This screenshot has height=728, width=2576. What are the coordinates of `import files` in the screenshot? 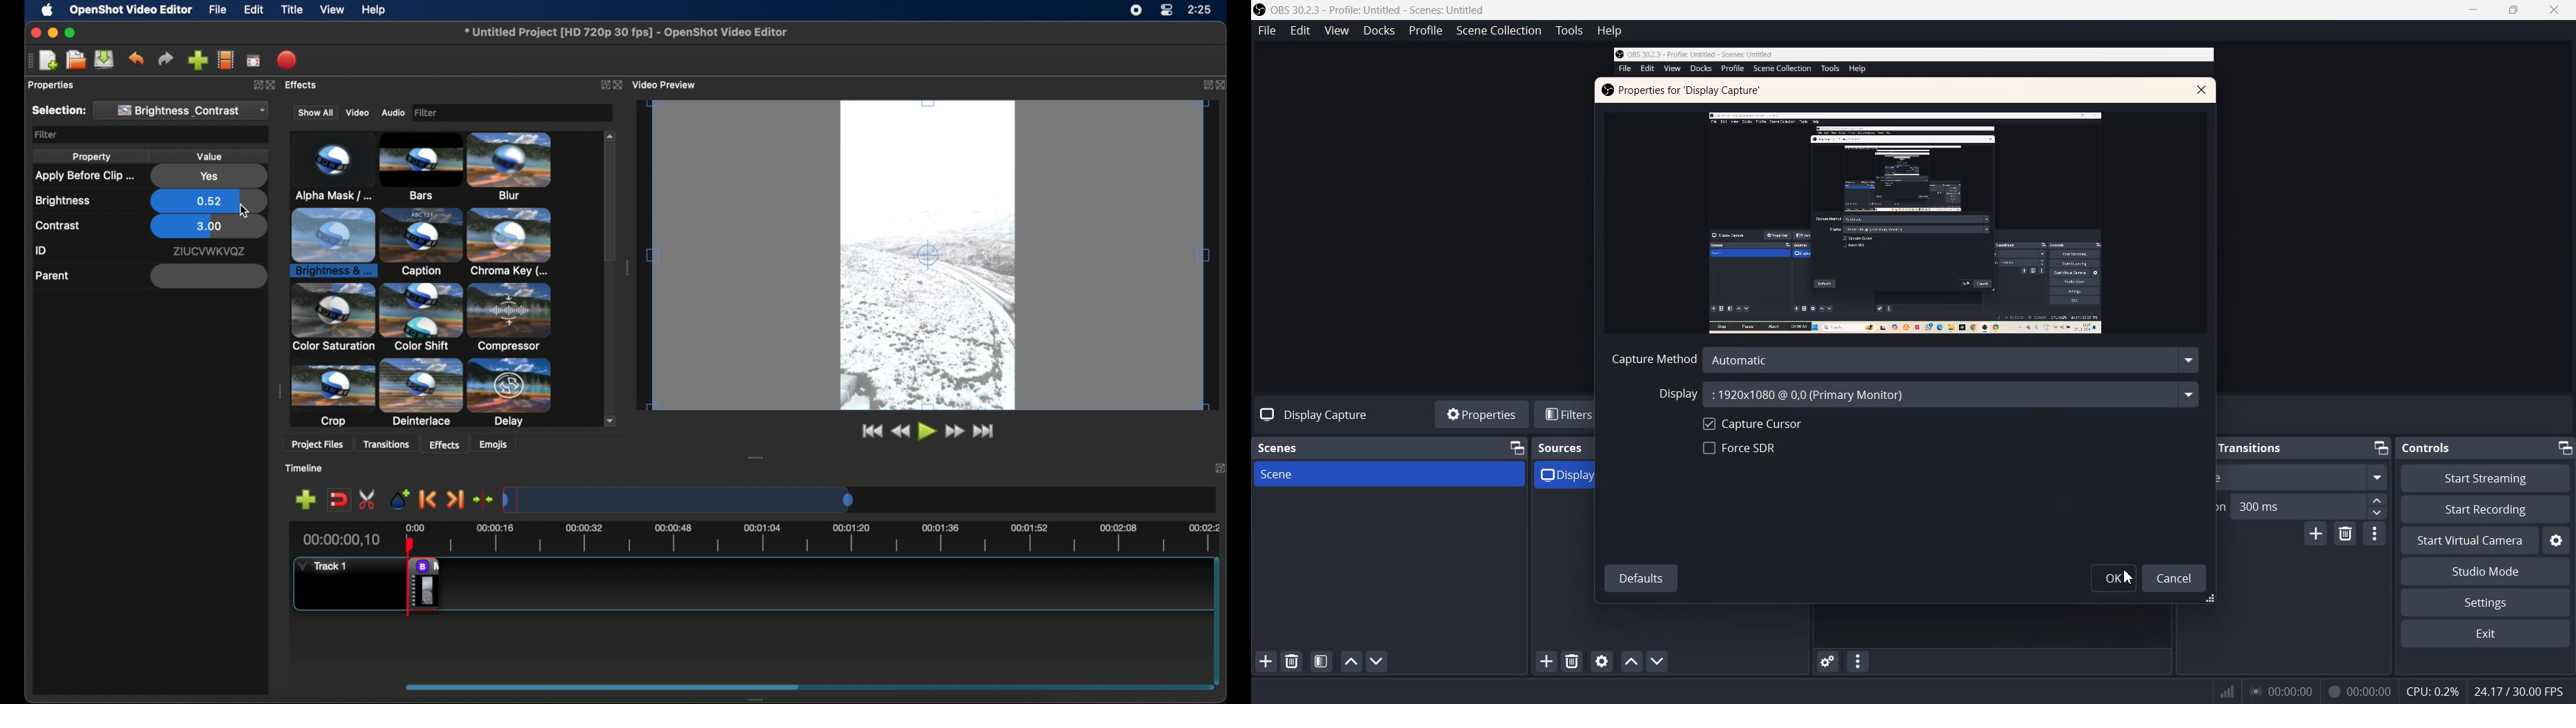 It's located at (197, 60).